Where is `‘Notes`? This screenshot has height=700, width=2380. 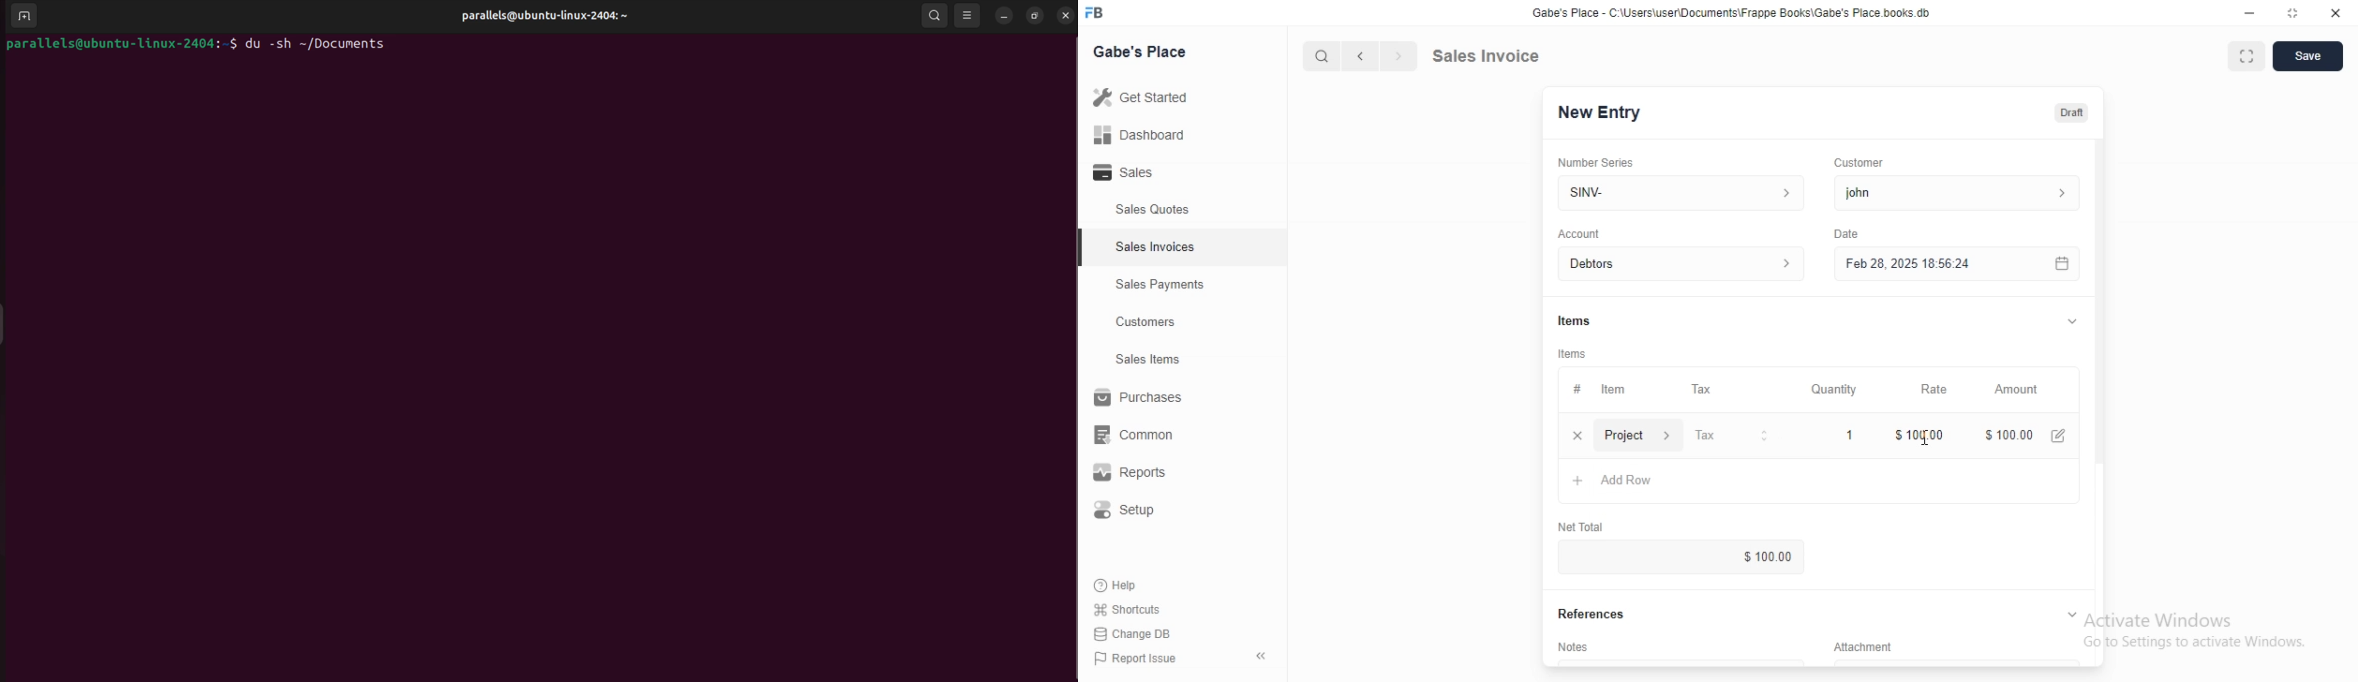
‘Notes is located at coordinates (1577, 650).